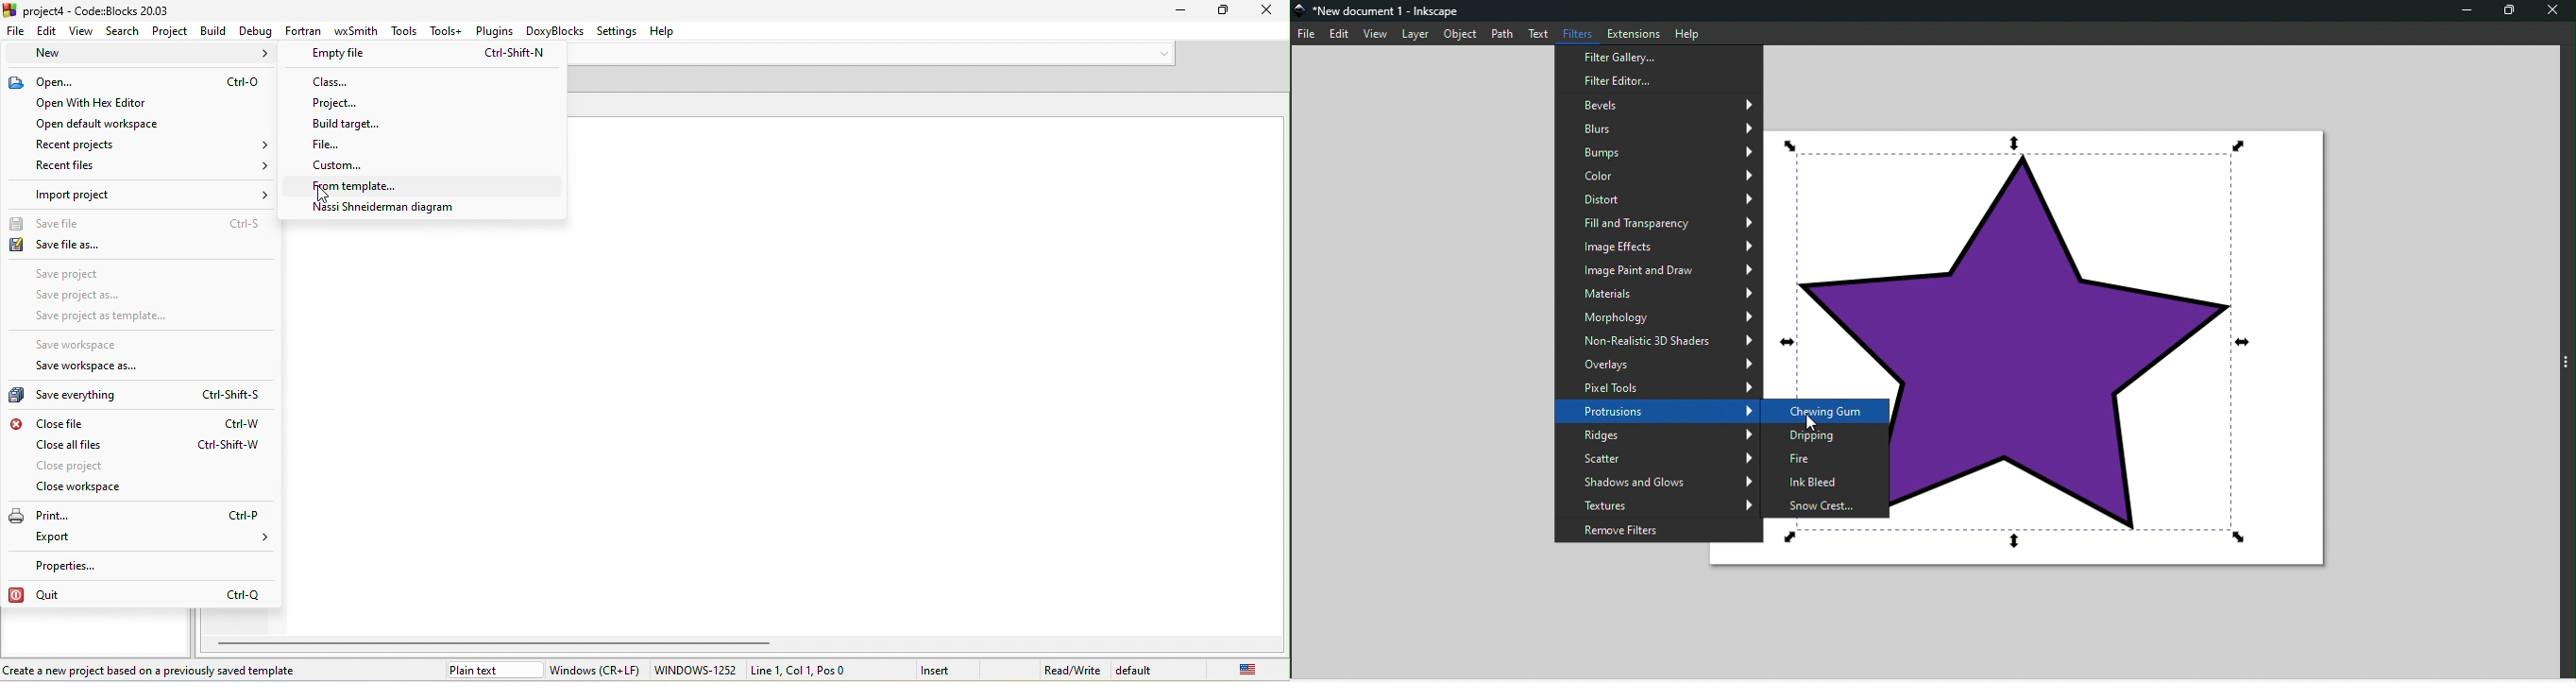  I want to click on search, so click(125, 33).